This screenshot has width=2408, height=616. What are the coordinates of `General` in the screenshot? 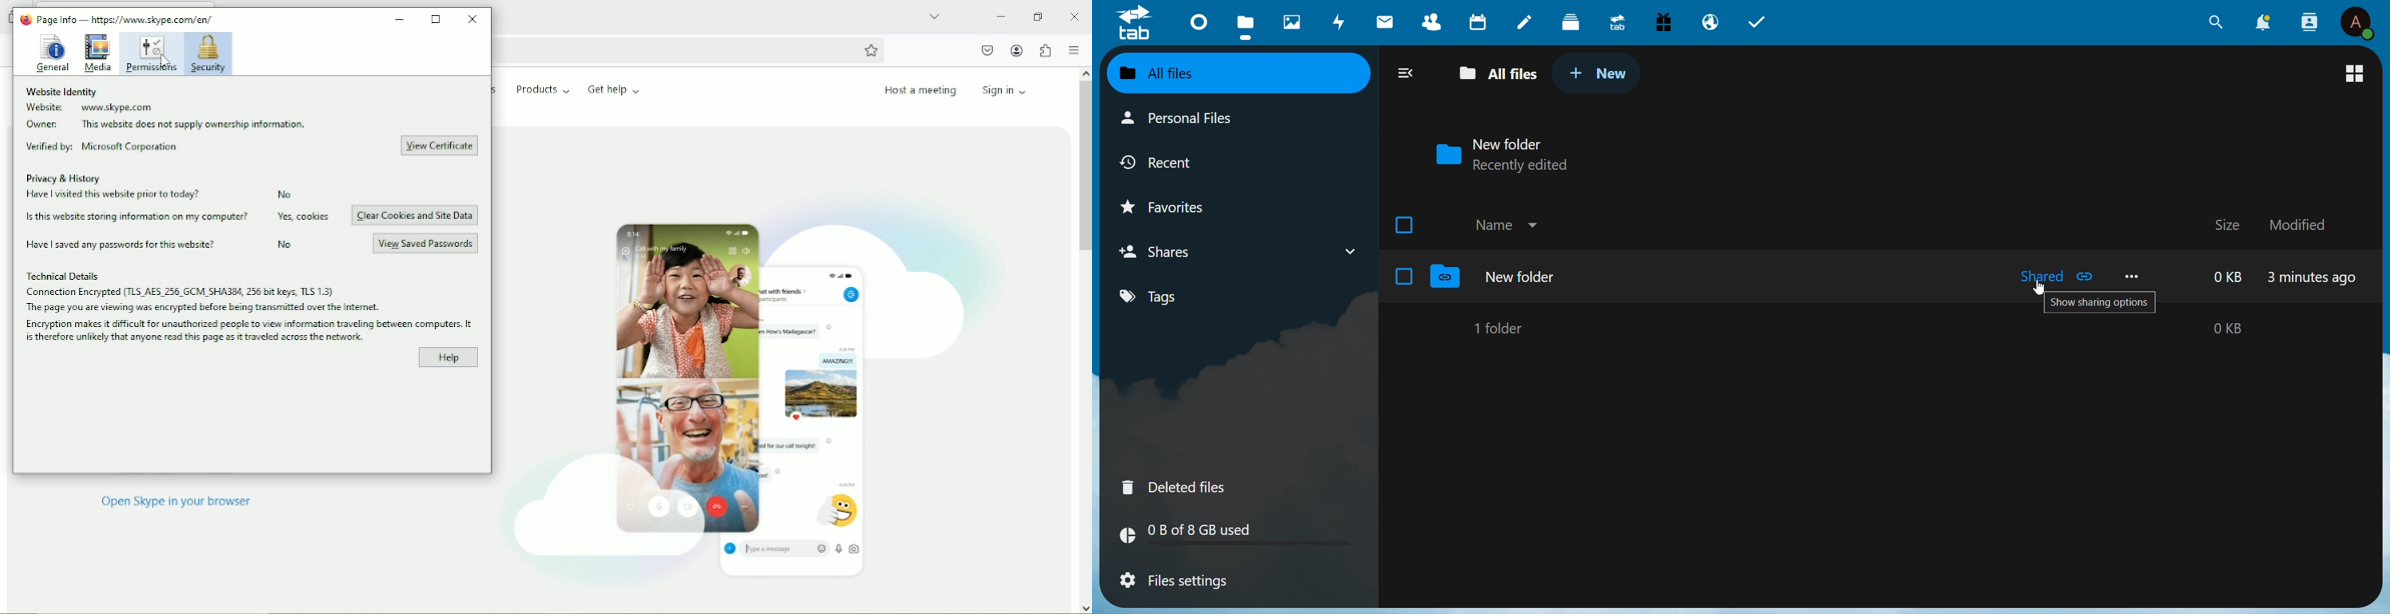 It's located at (51, 52).